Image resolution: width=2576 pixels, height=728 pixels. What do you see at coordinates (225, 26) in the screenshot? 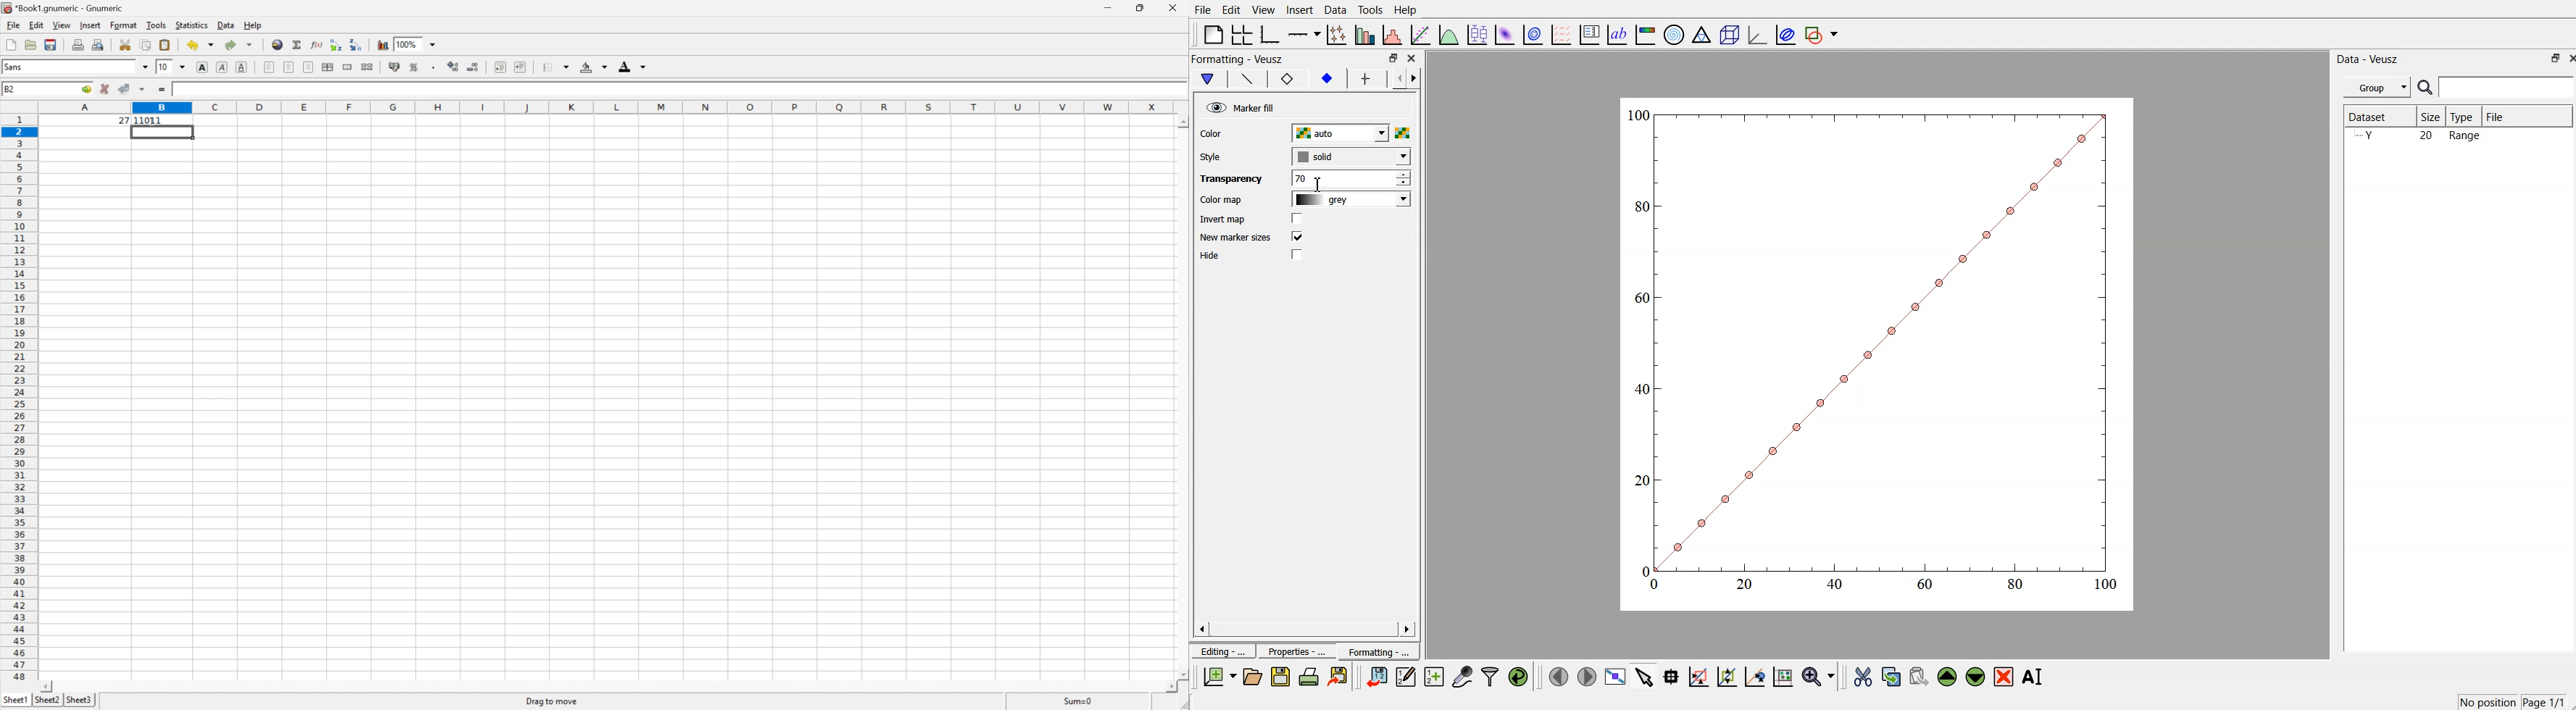
I see `Data` at bounding box center [225, 26].